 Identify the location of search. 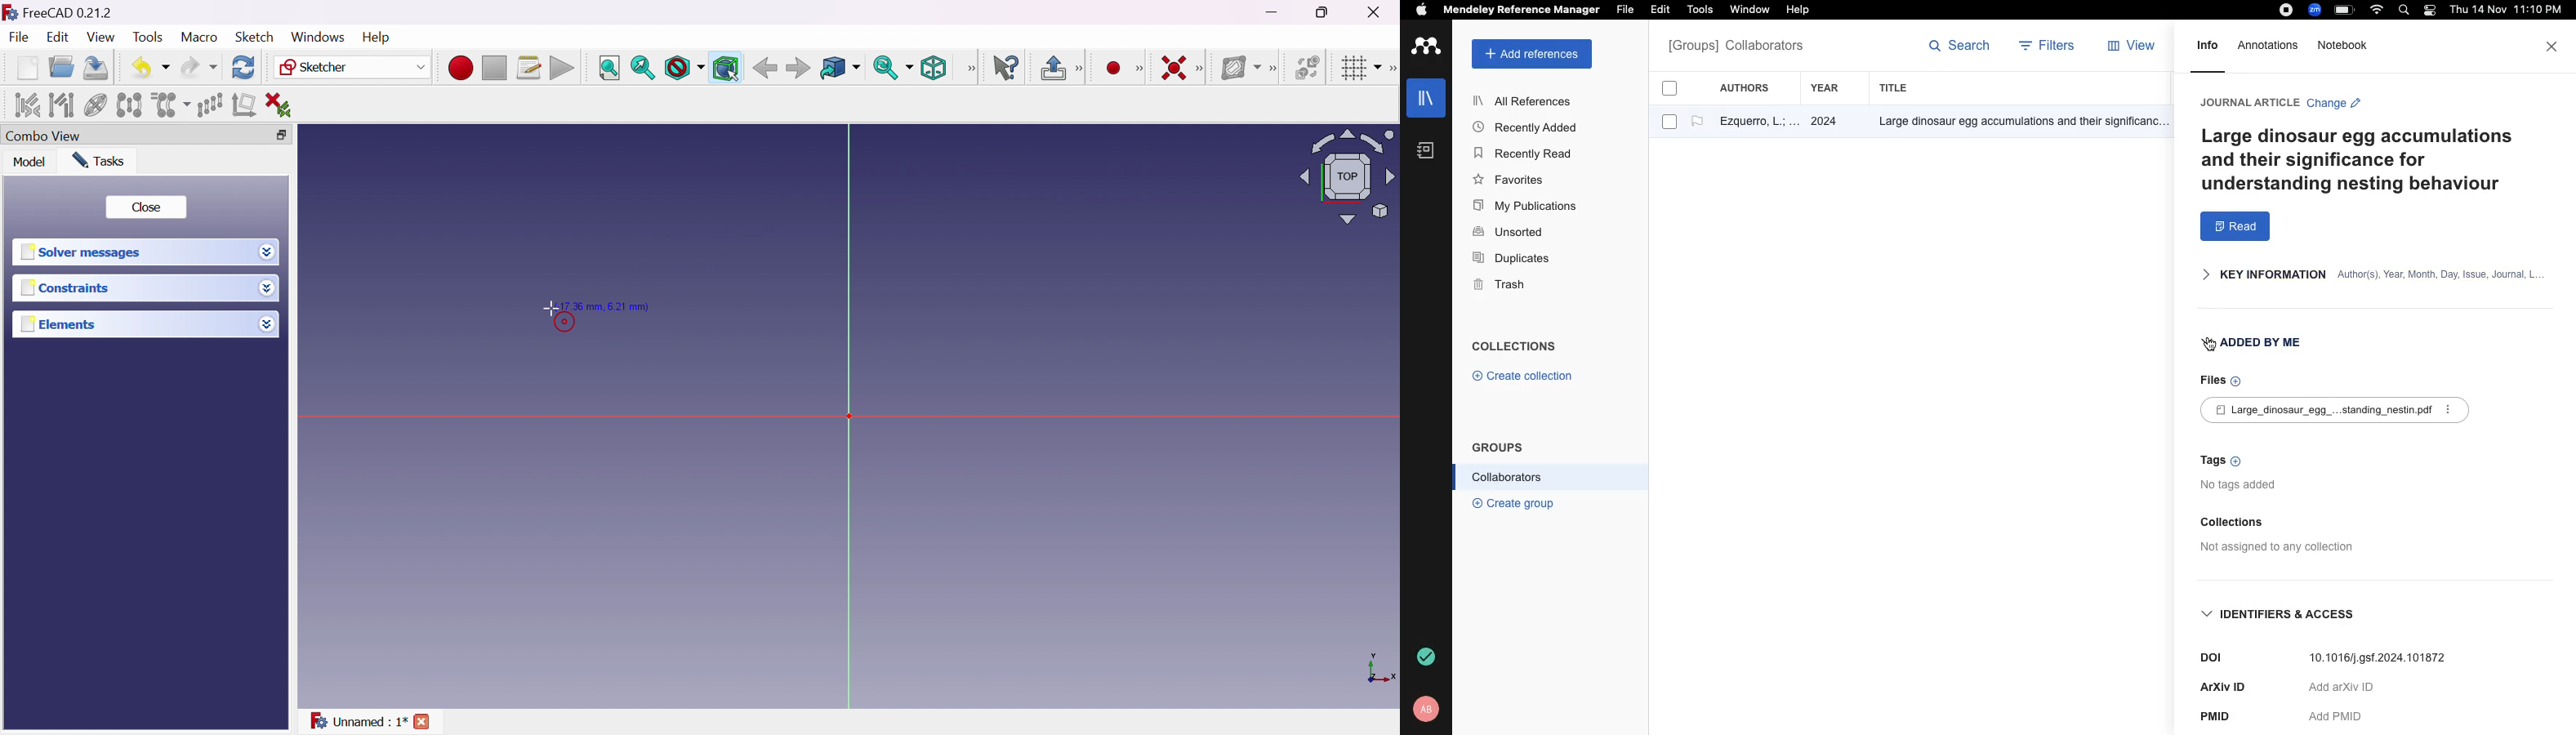
(2407, 11).